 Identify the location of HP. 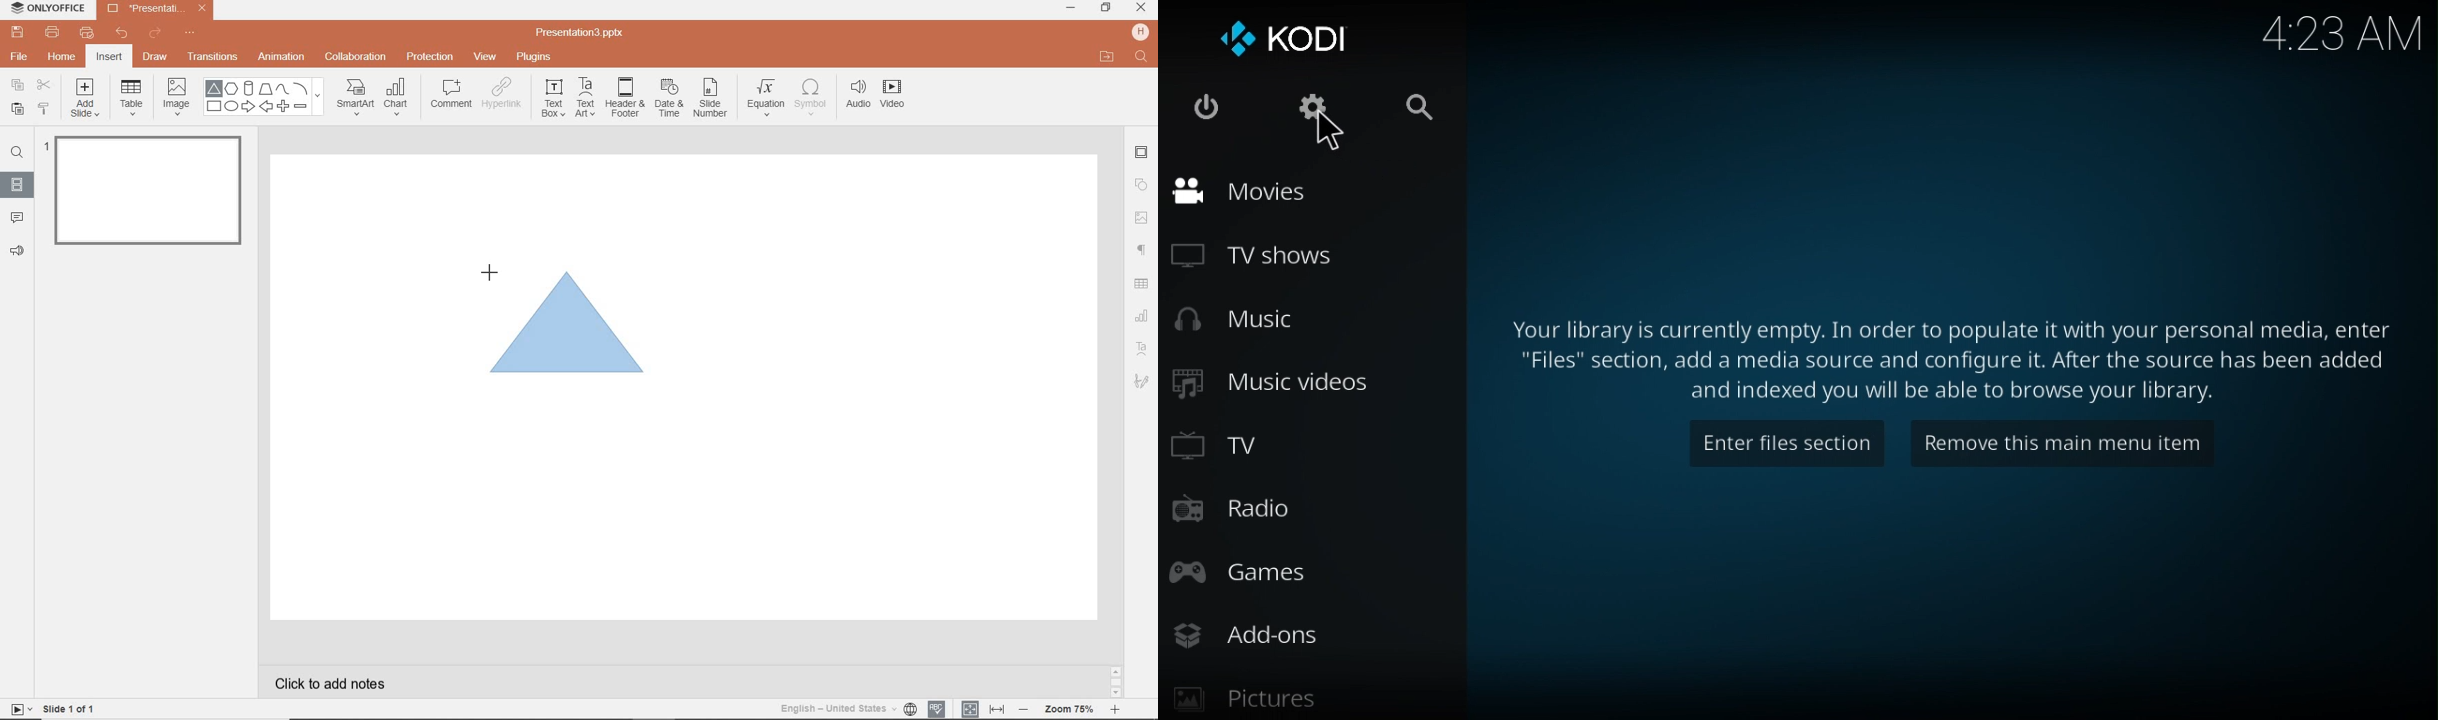
(1142, 32).